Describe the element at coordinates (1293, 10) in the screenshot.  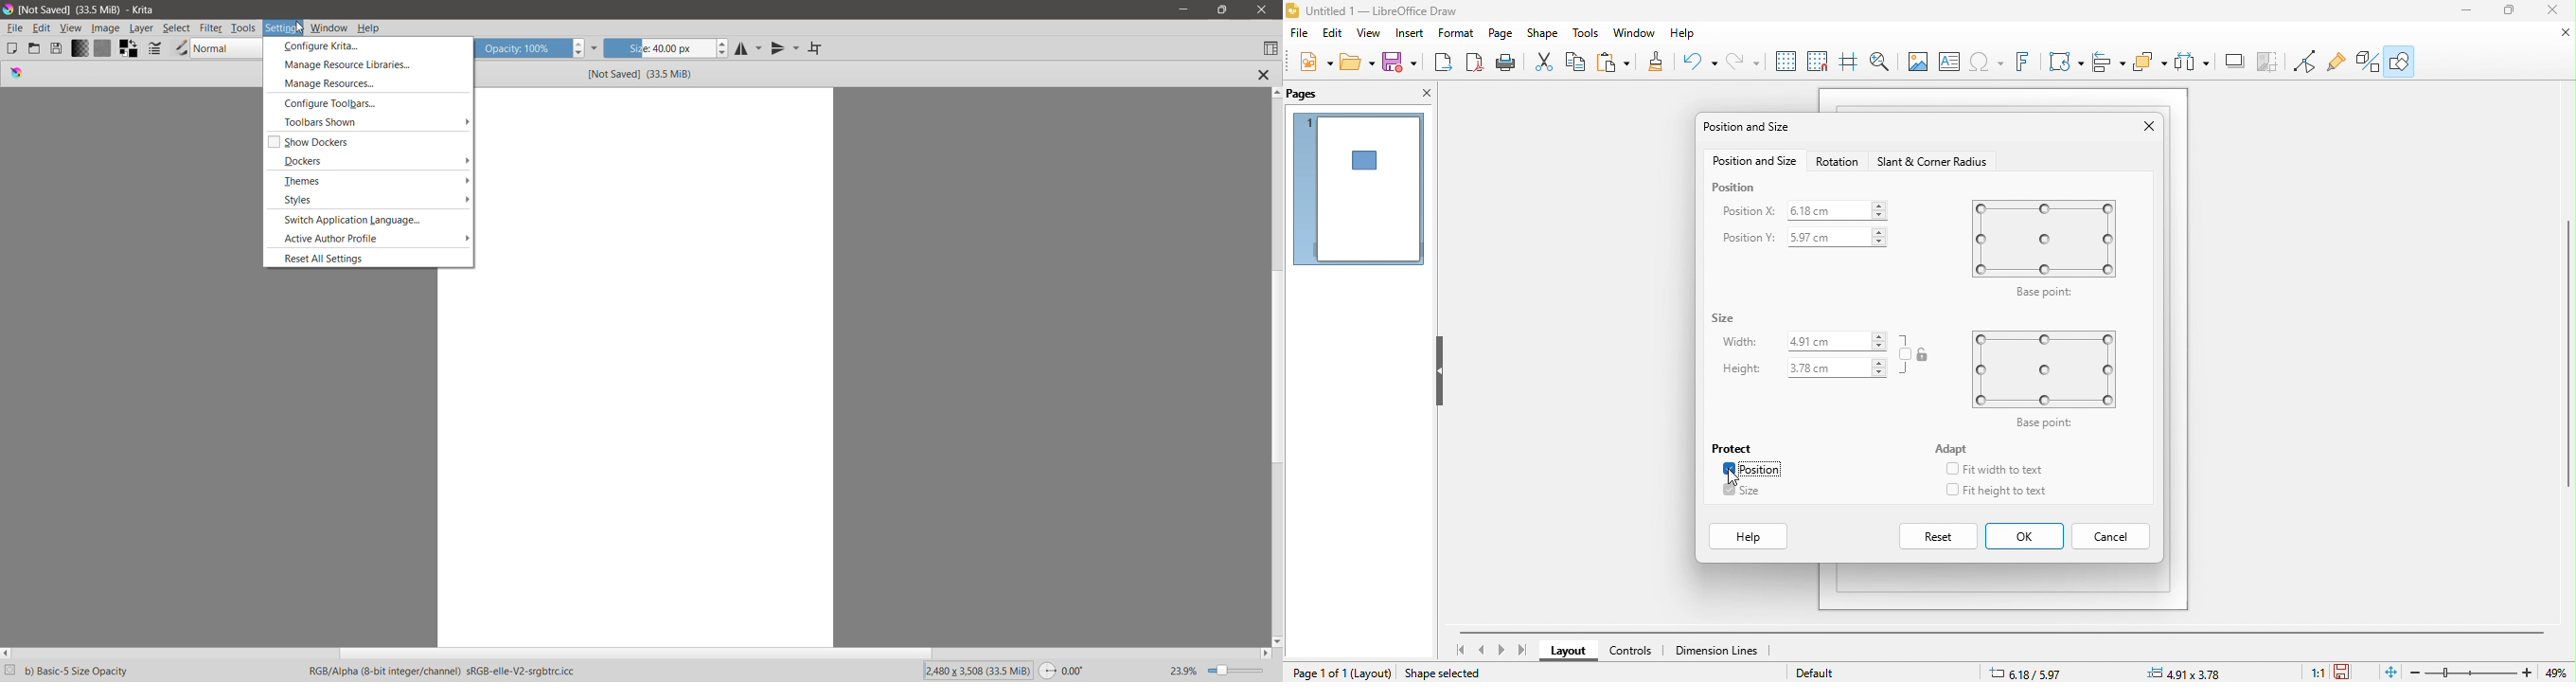
I see `logo` at that location.